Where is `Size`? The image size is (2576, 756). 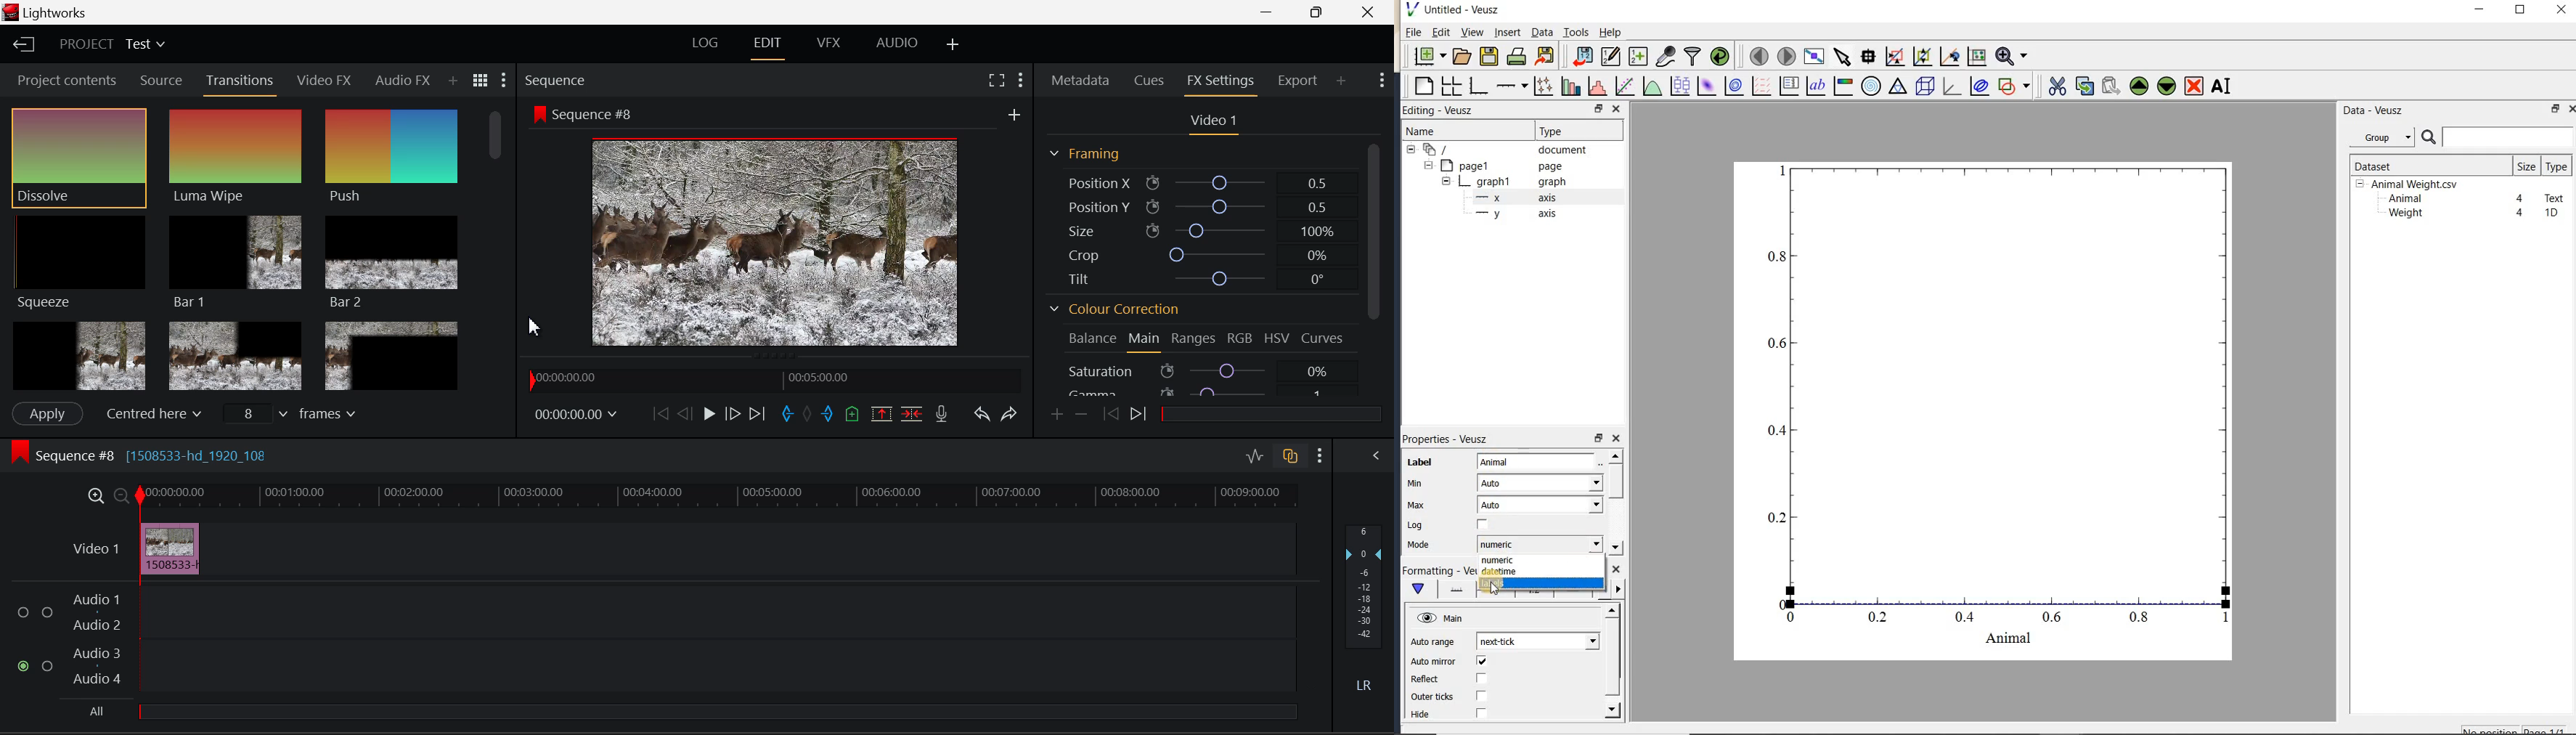 Size is located at coordinates (1204, 229).